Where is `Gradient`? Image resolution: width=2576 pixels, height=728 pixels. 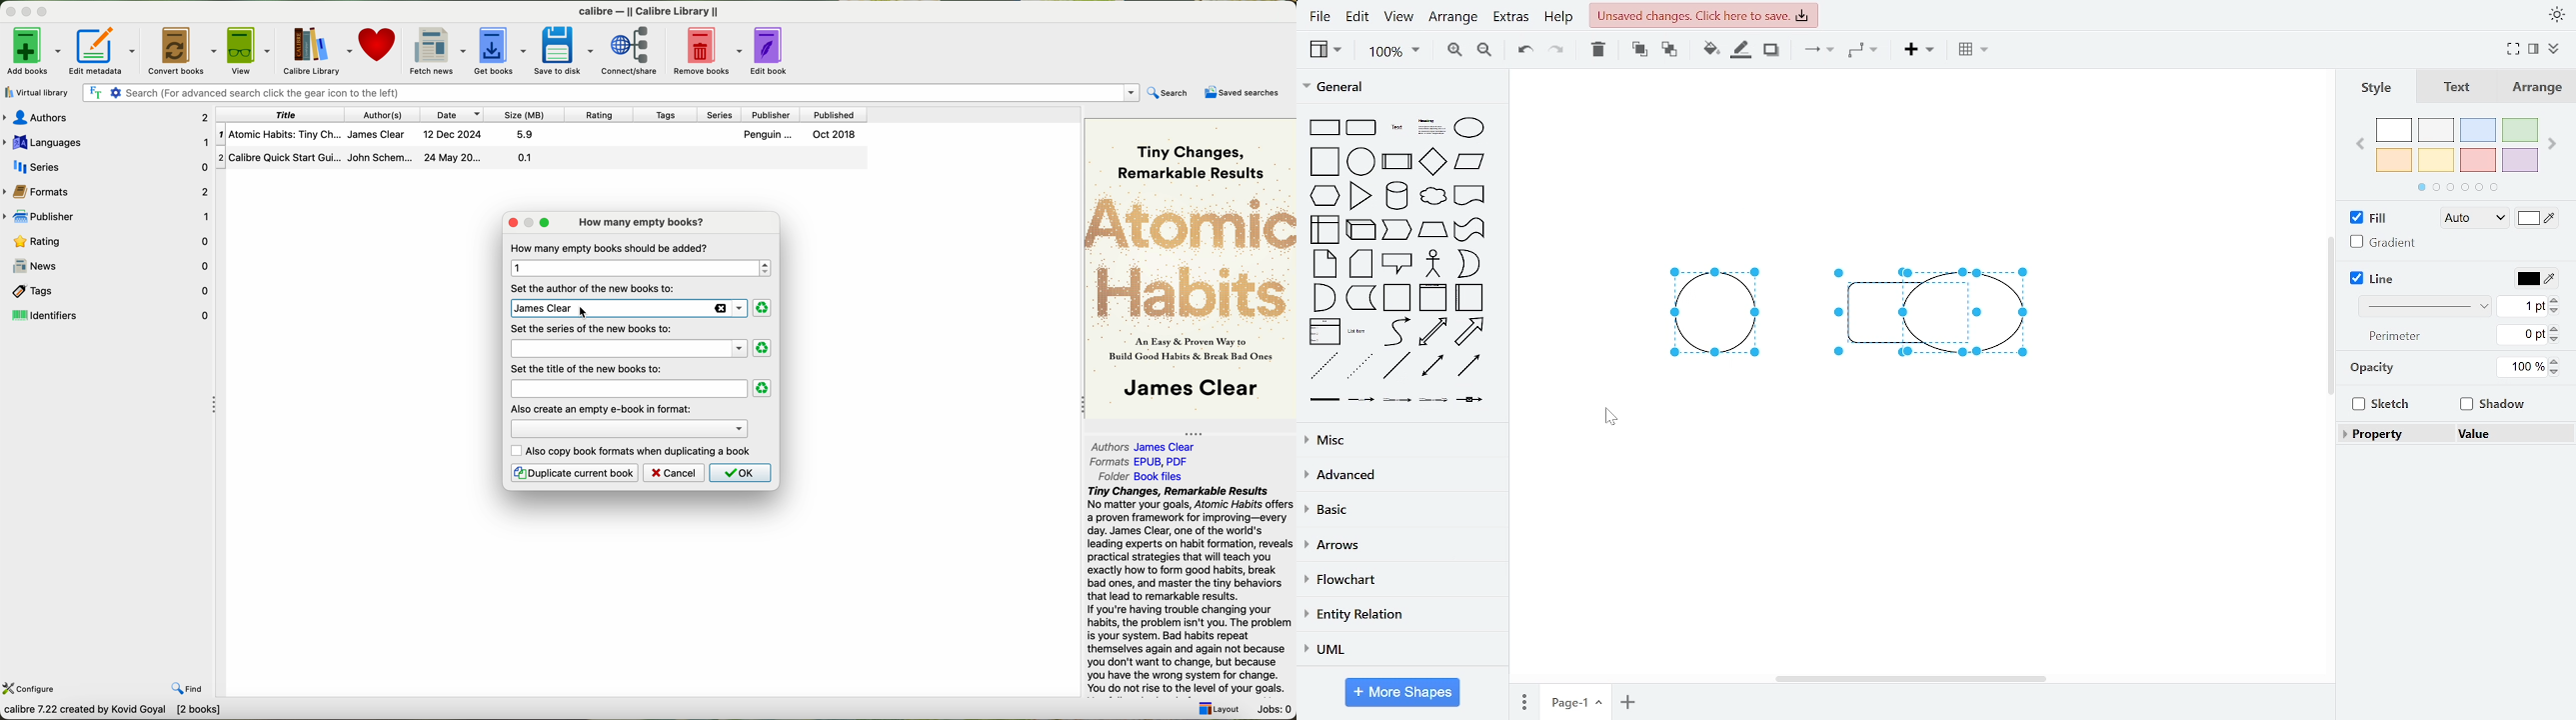 Gradient is located at coordinates (2379, 241).